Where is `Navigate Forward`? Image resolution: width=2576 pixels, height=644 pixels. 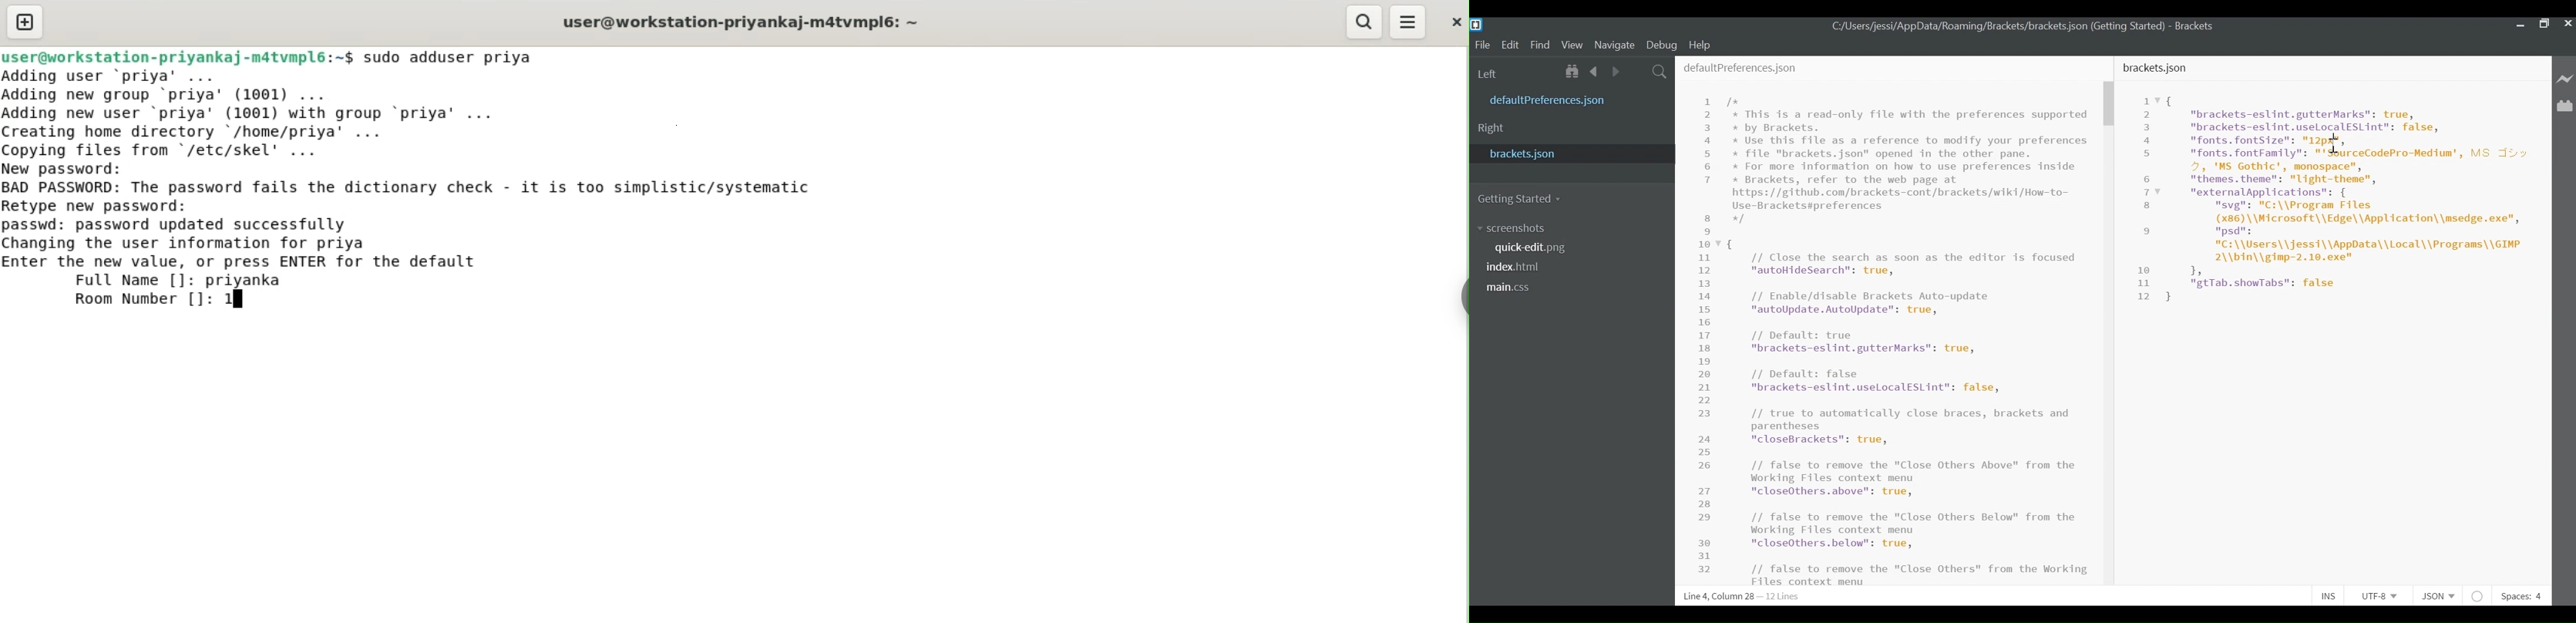 Navigate Forward is located at coordinates (1616, 72).